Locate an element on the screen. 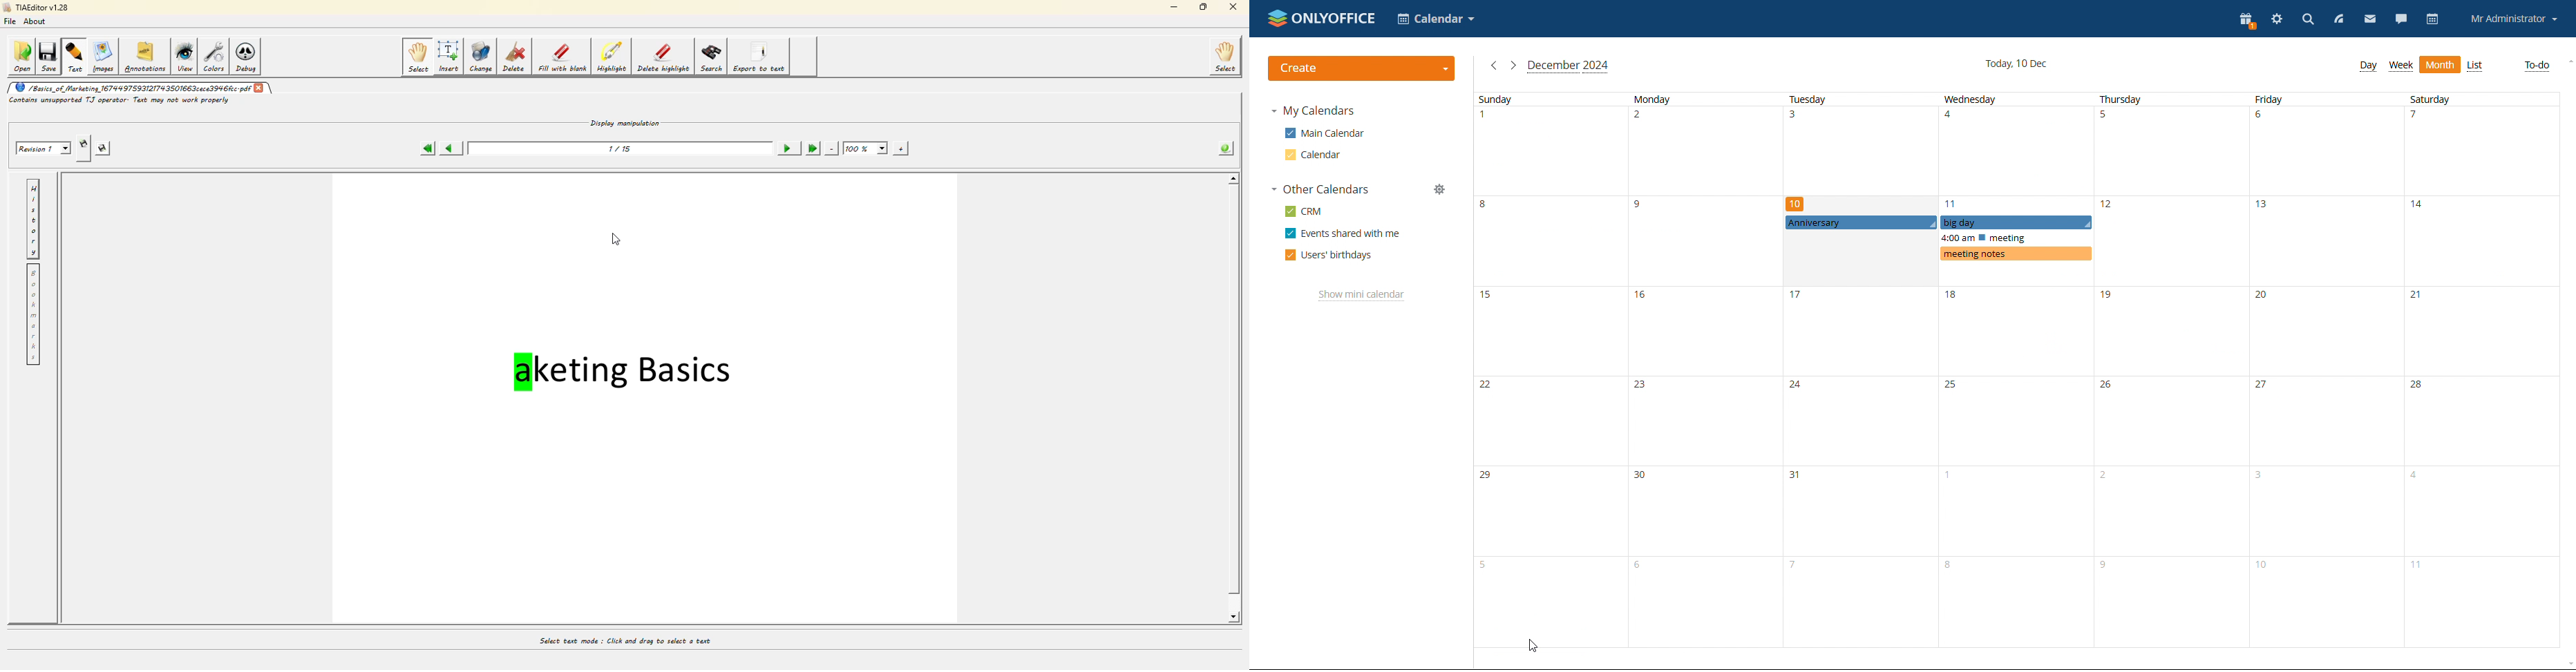  week view is located at coordinates (2401, 66).